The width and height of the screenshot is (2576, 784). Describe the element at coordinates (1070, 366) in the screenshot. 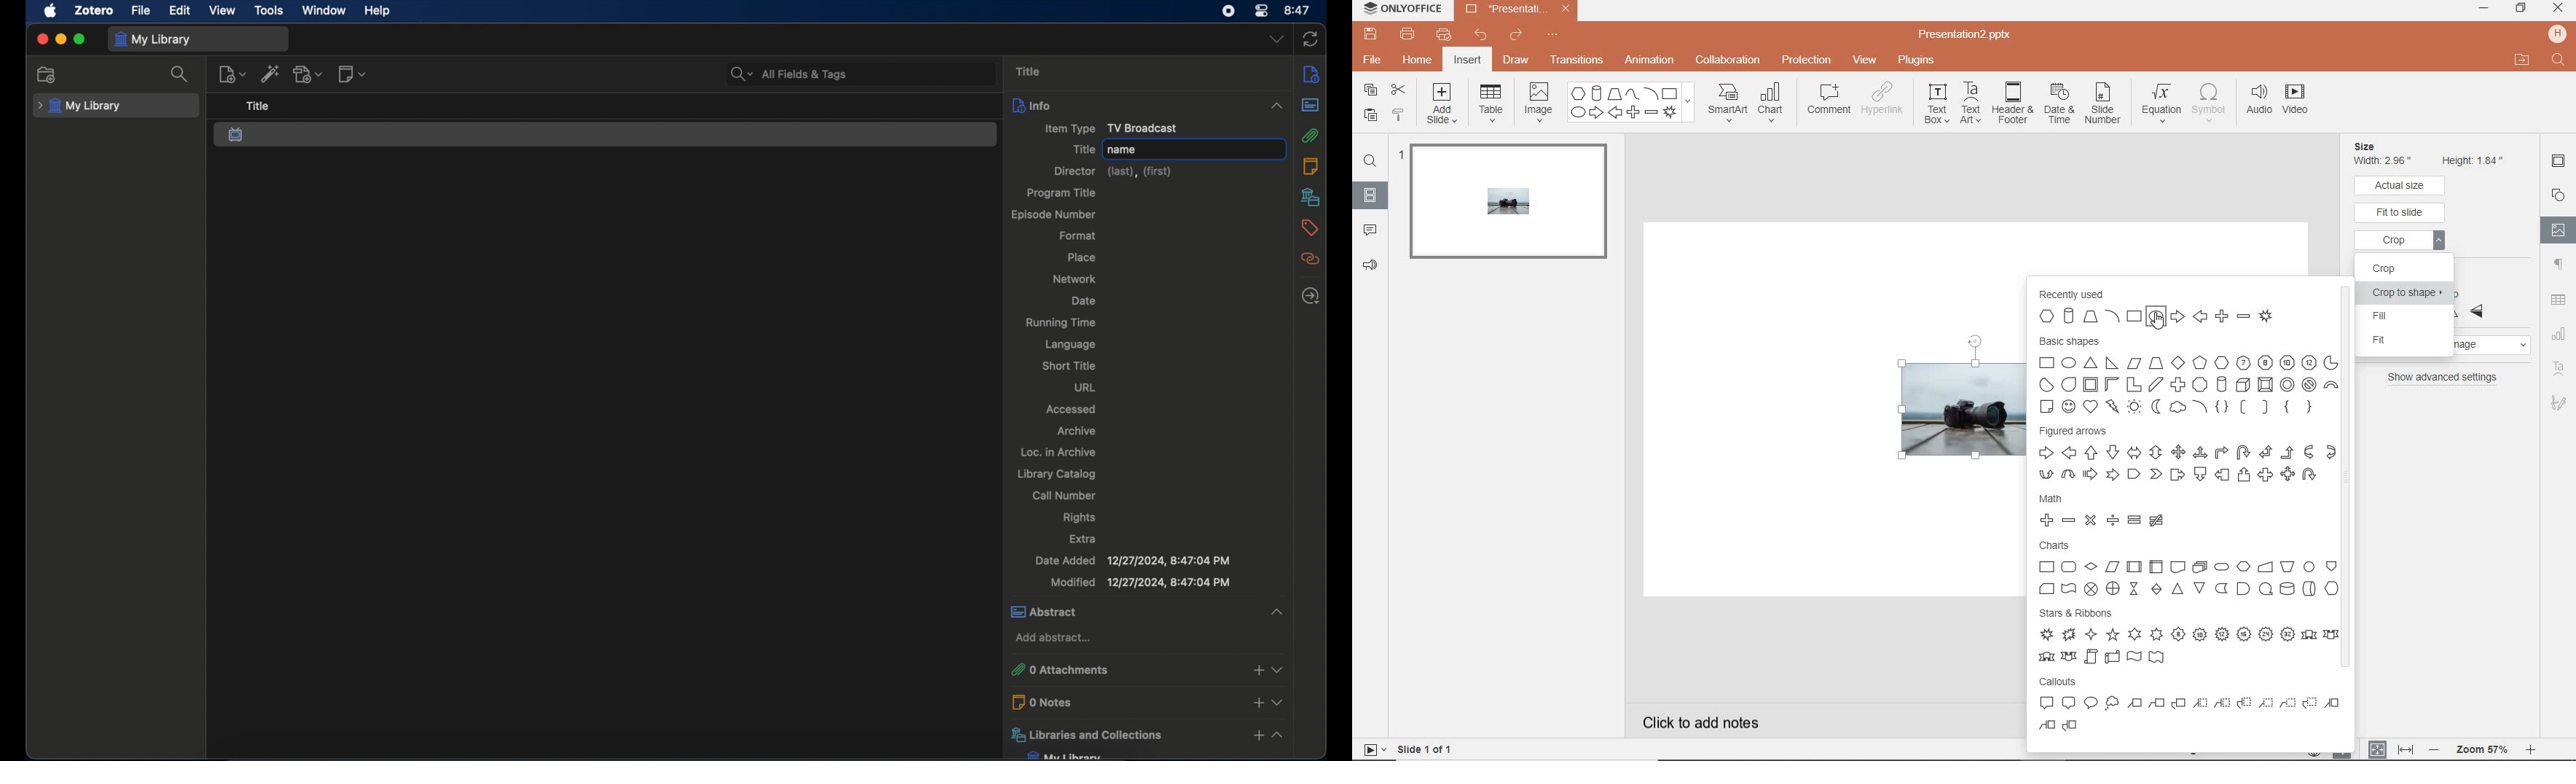

I see `short title` at that location.